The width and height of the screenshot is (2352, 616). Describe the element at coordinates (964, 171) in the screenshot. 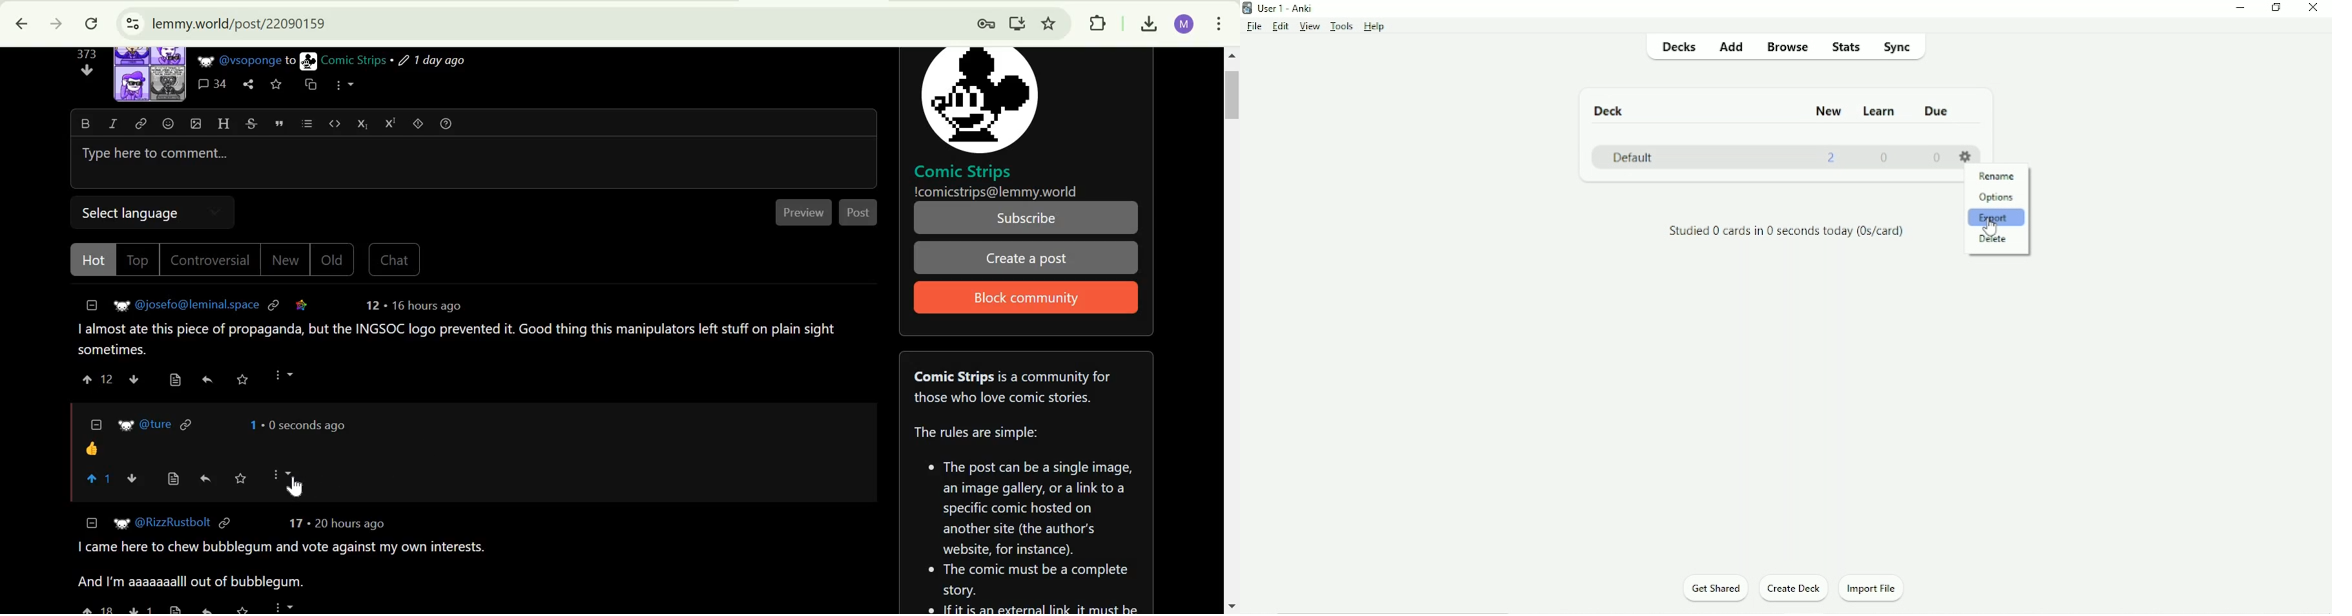

I see `Comic Strips` at that location.